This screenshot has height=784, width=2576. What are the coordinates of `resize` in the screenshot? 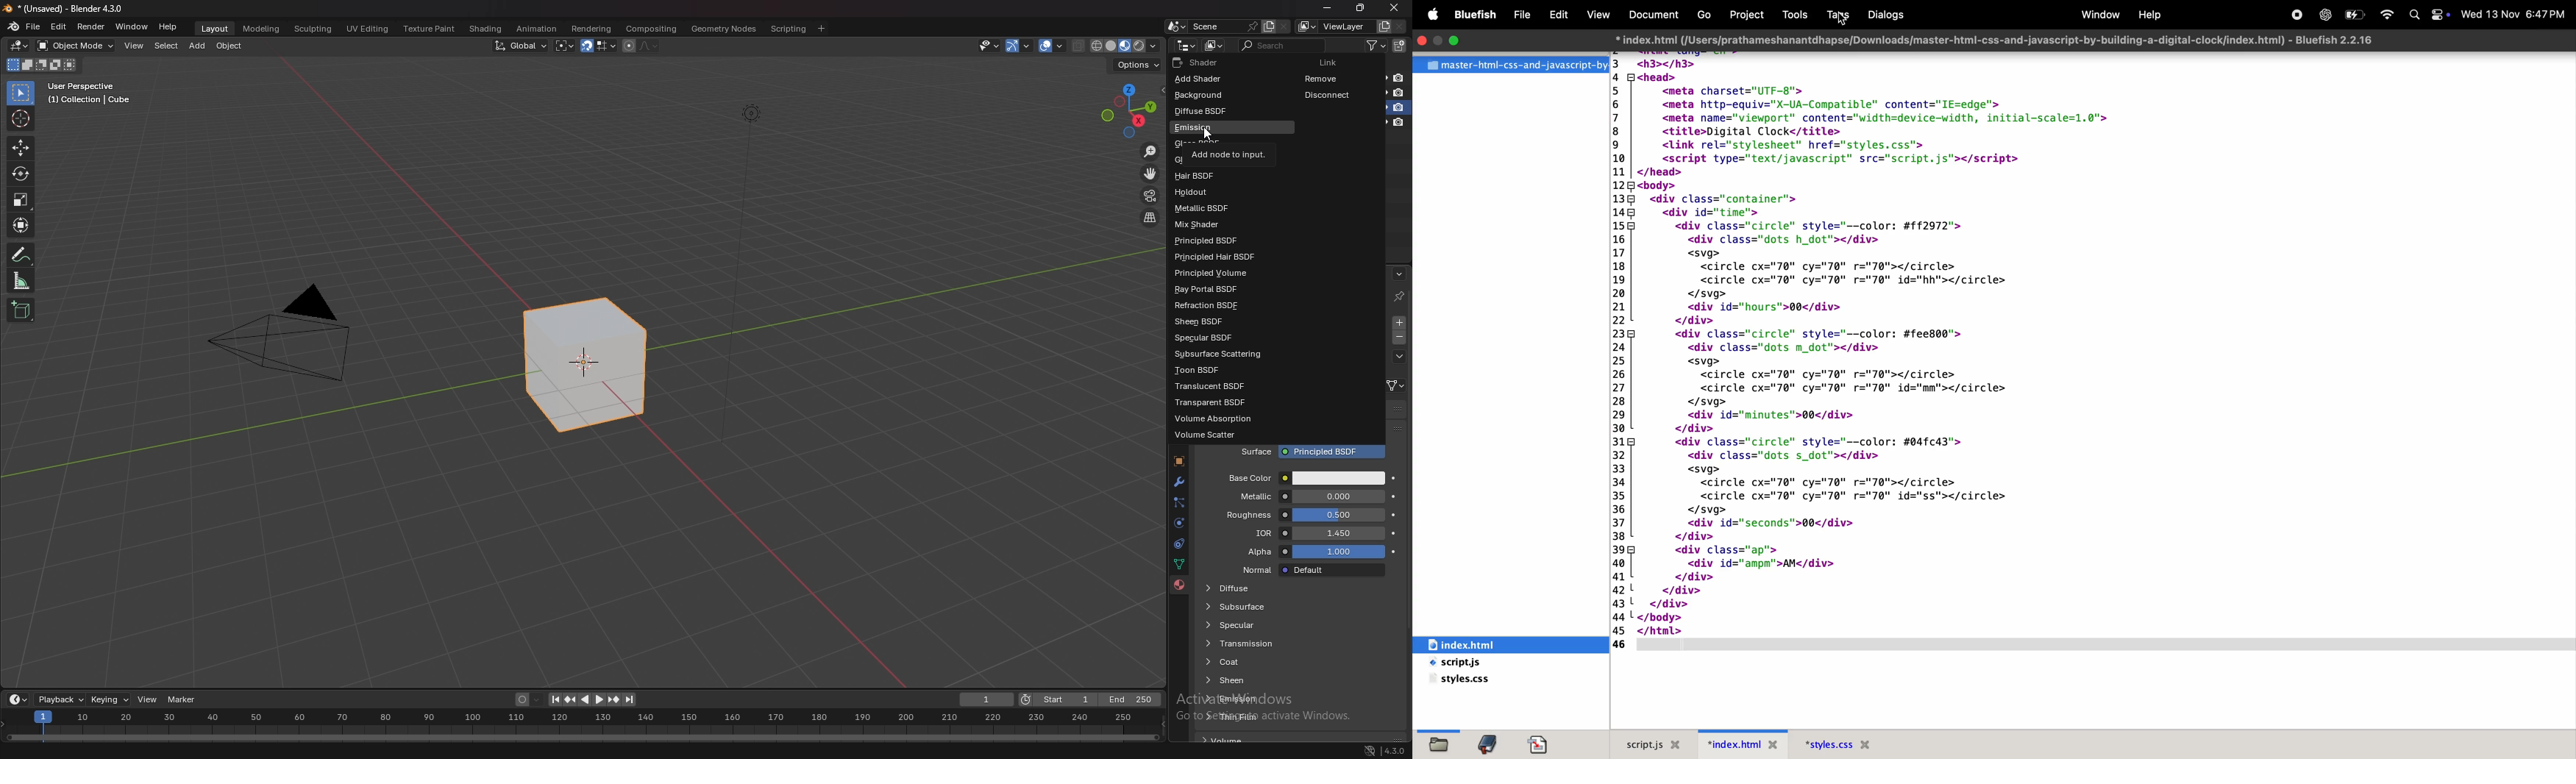 It's located at (1360, 8).